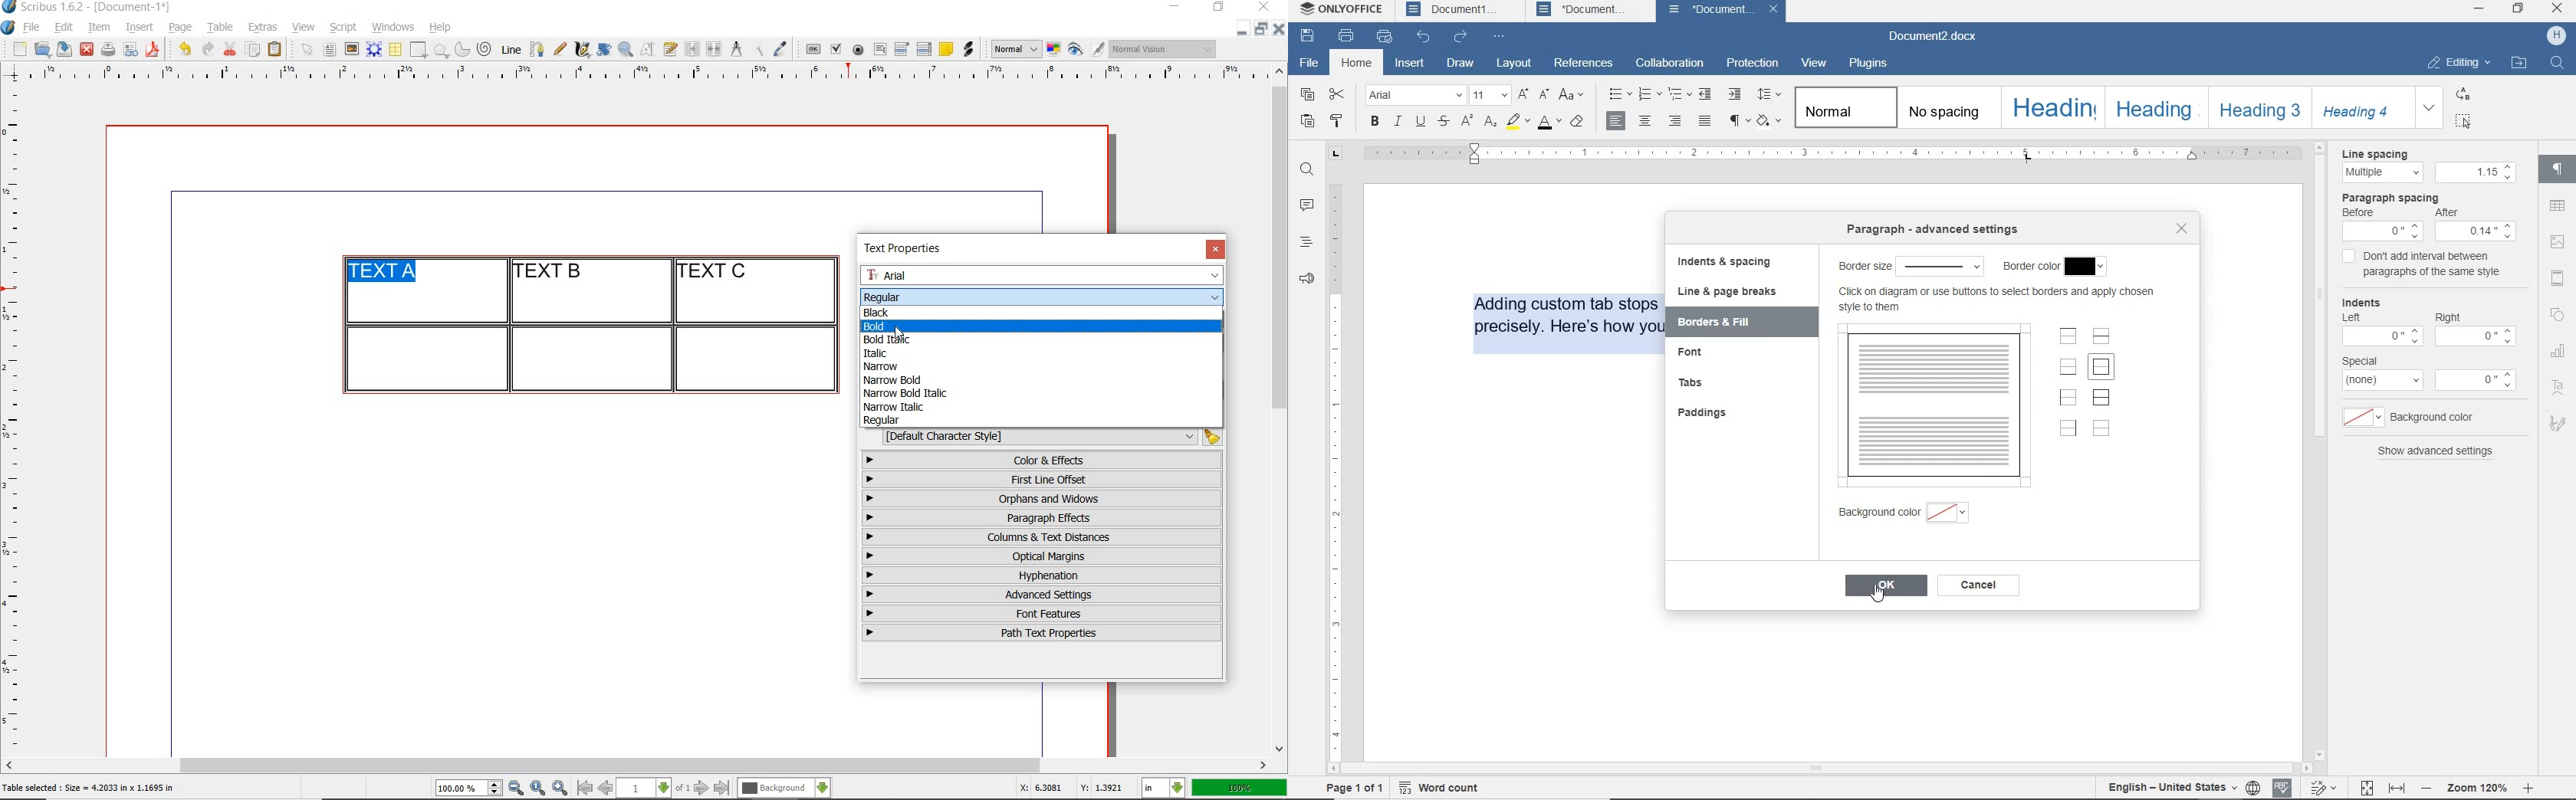 This screenshot has width=2576, height=812. What do you see at coordinates (2346, 257) in the screenshot?
I see `checkbox` at bounding box center [2346, 257].